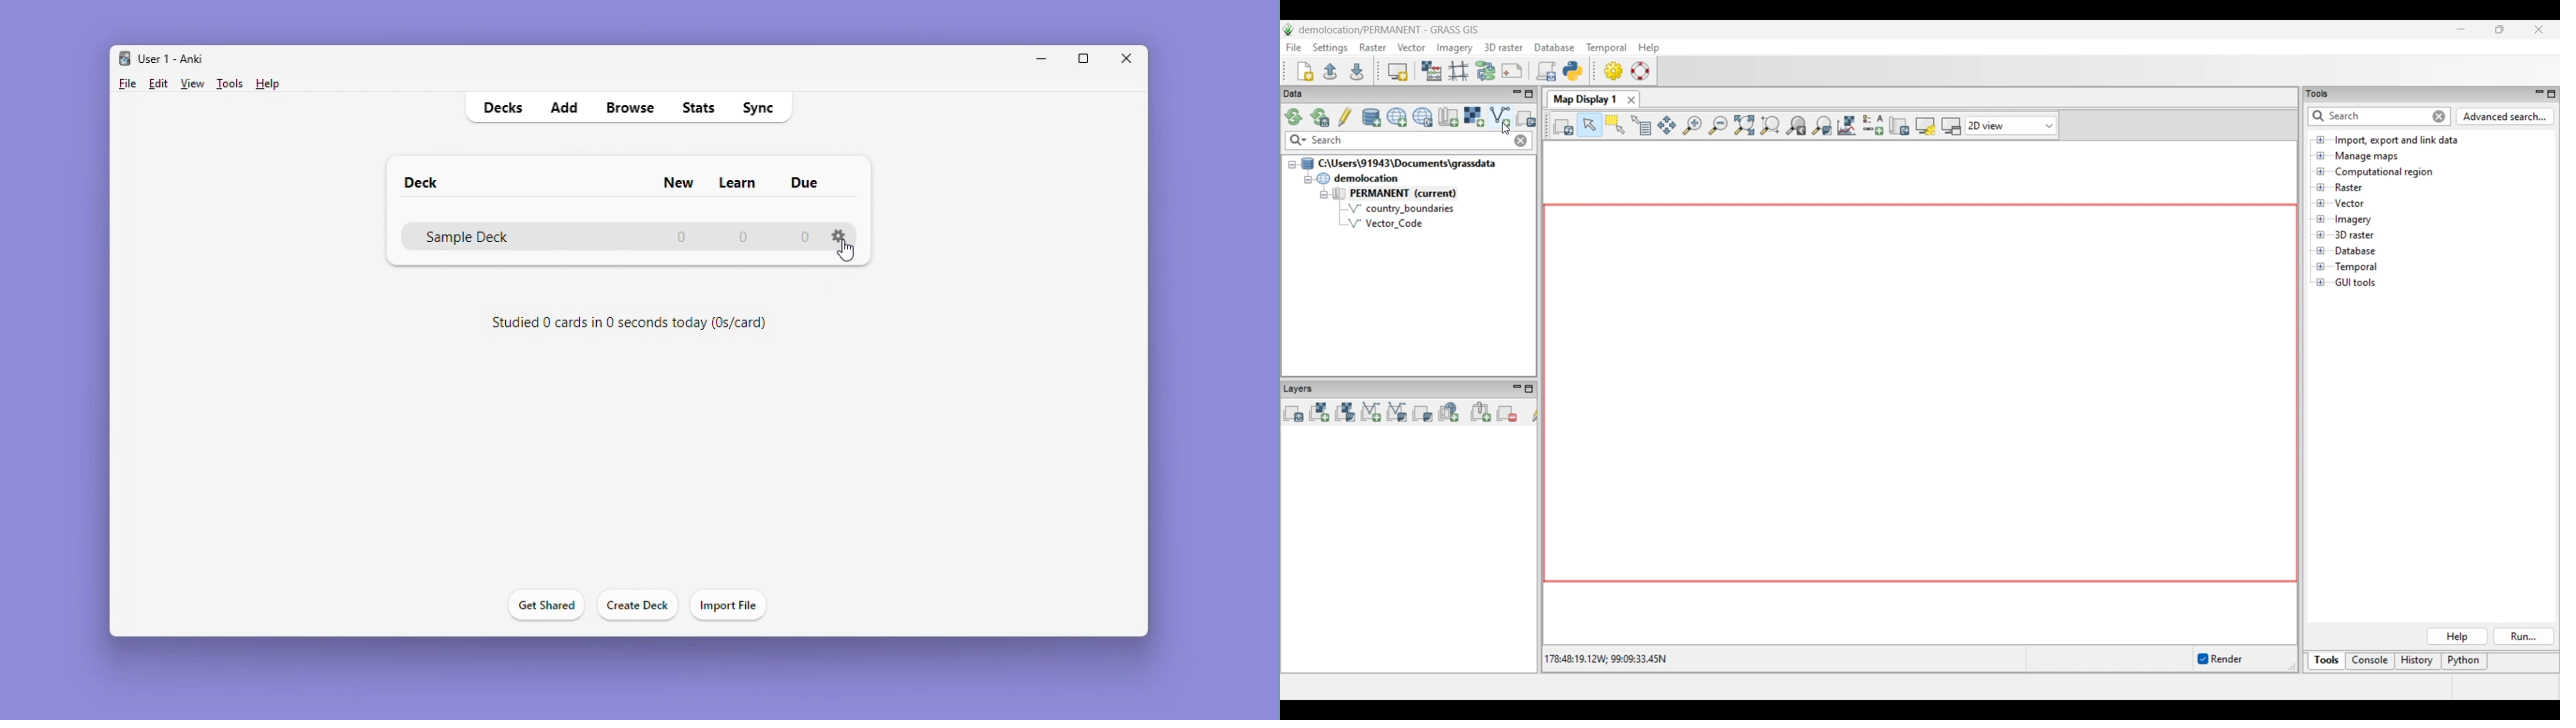 Image resolution: width=2576 pixels, height=728 pixels. Describe the element at coordinates (847, 255) in the screenshot. I see `cursor` at that location.